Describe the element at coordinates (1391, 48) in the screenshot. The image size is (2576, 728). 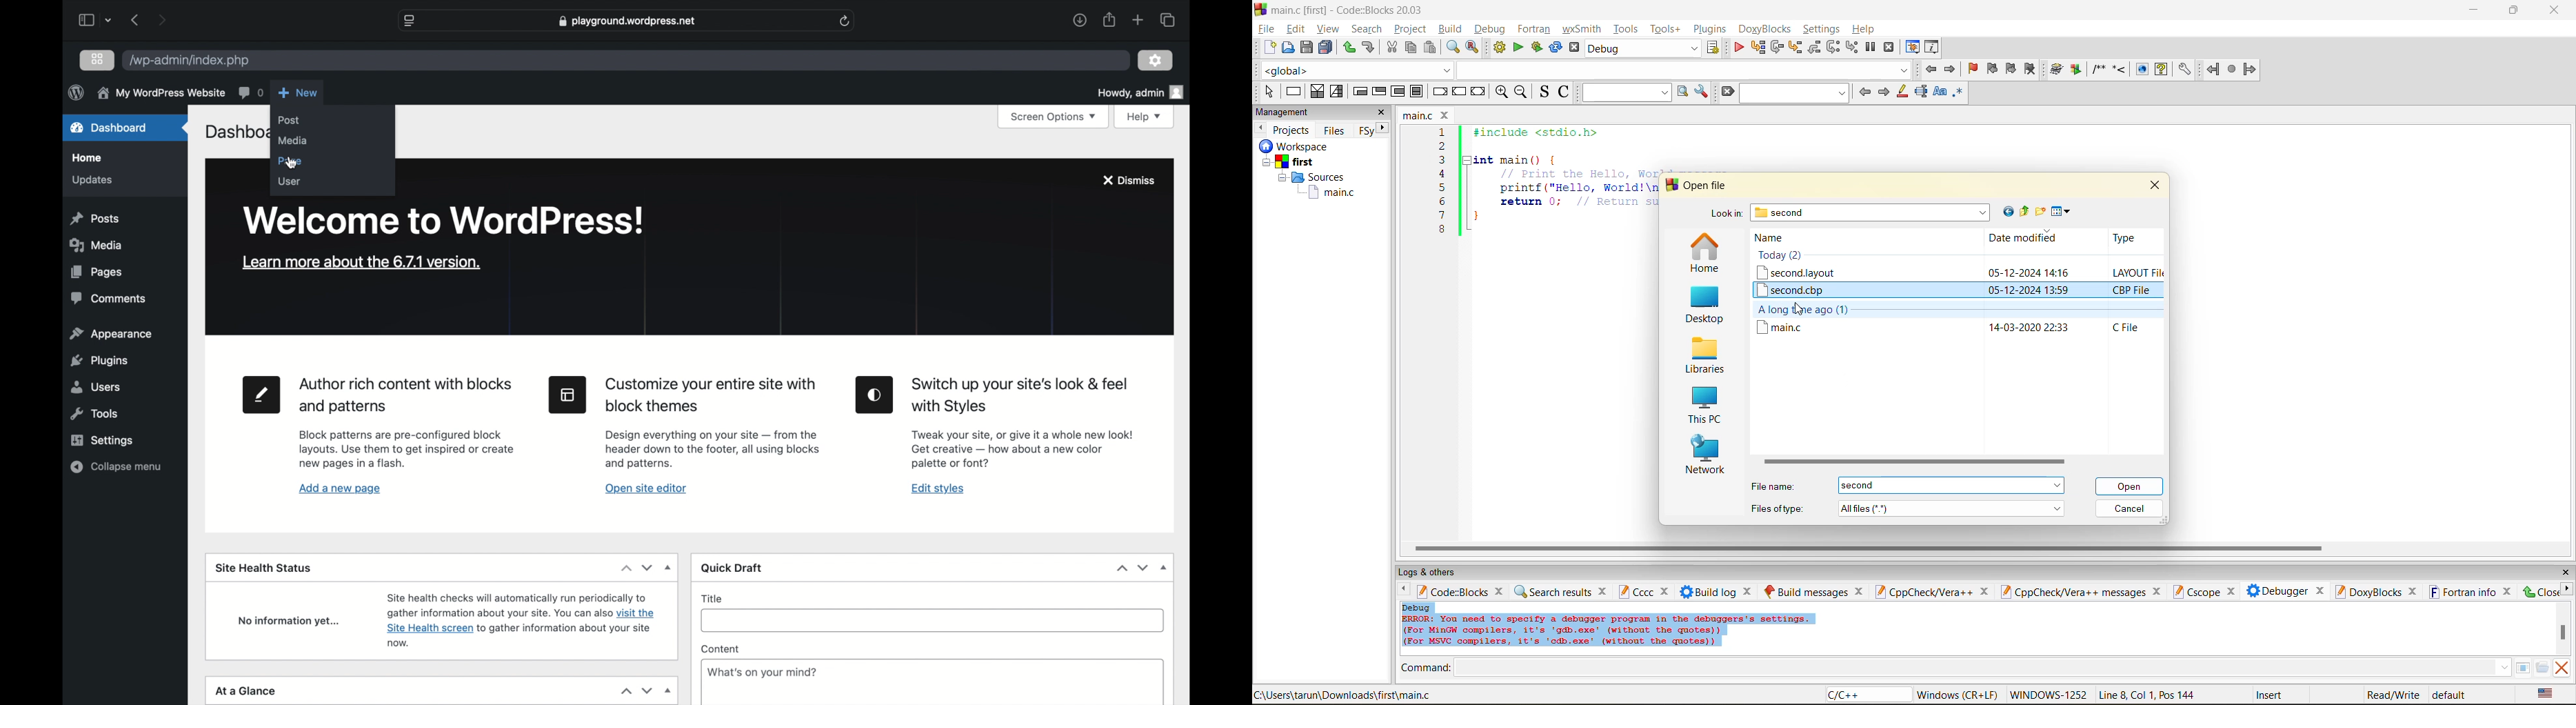
I see `cut` at that location.